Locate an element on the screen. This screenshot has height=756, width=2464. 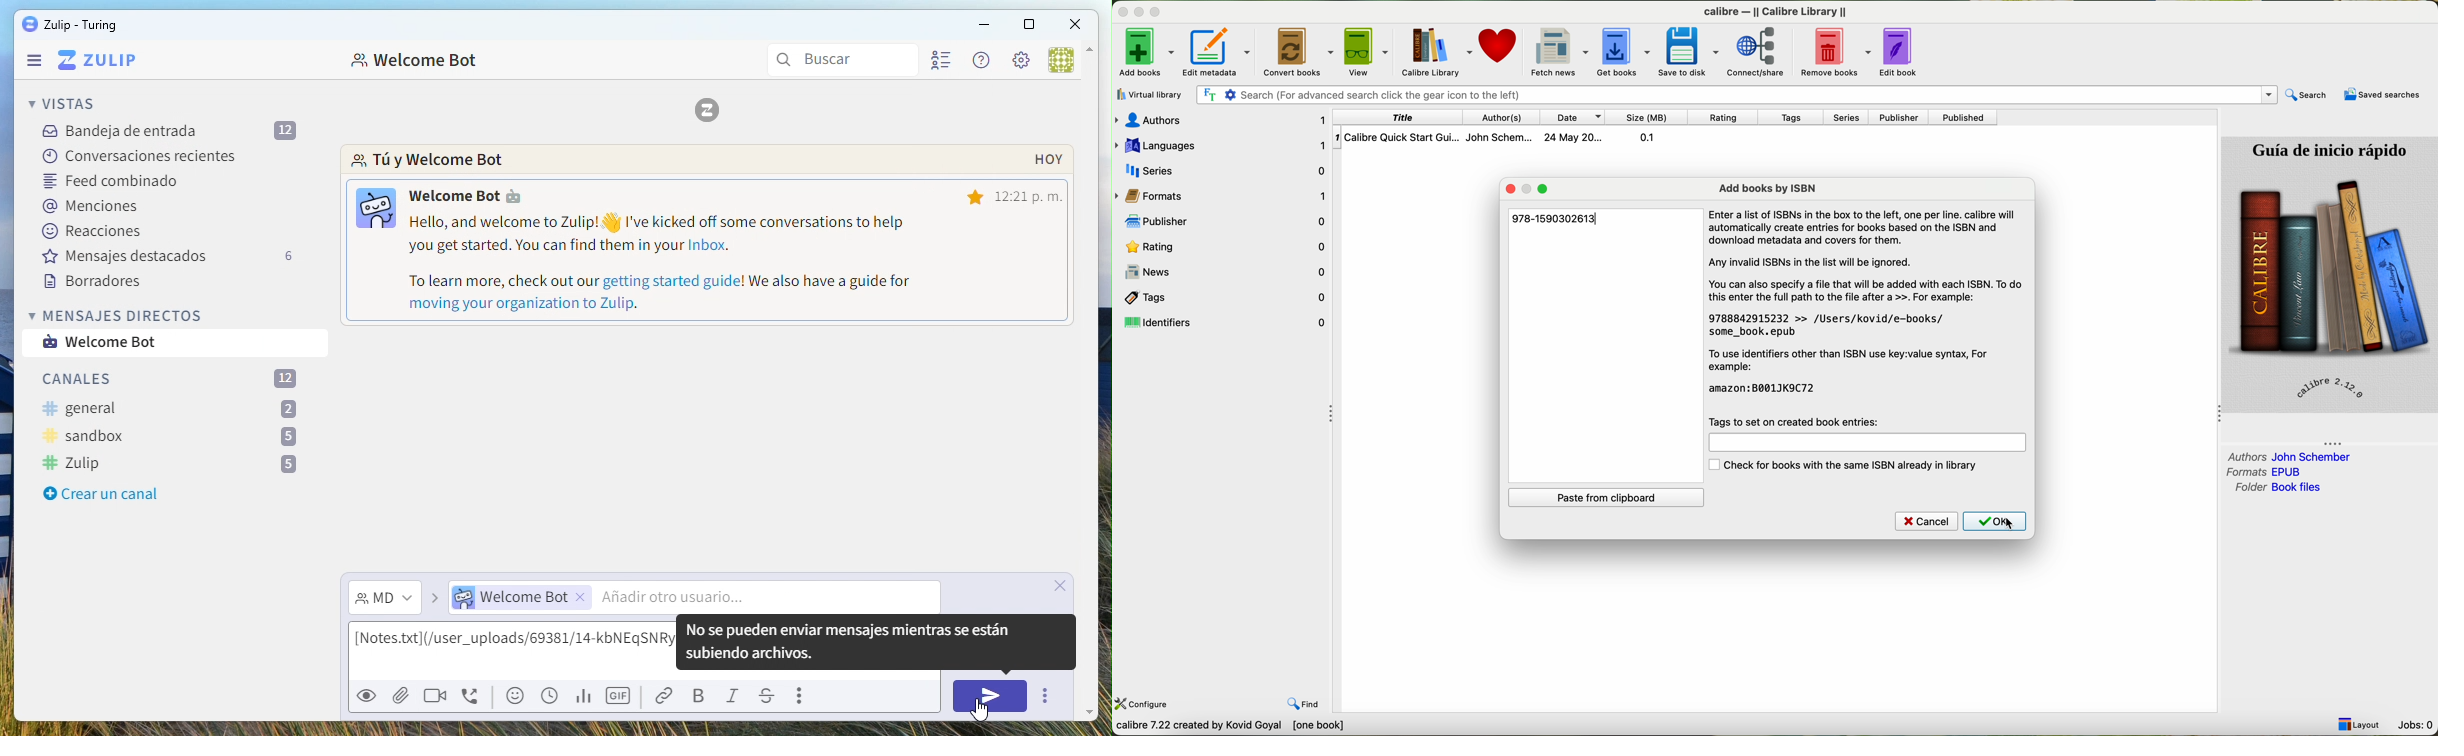
978-1690302613 is located at coordinates (1568, 219).